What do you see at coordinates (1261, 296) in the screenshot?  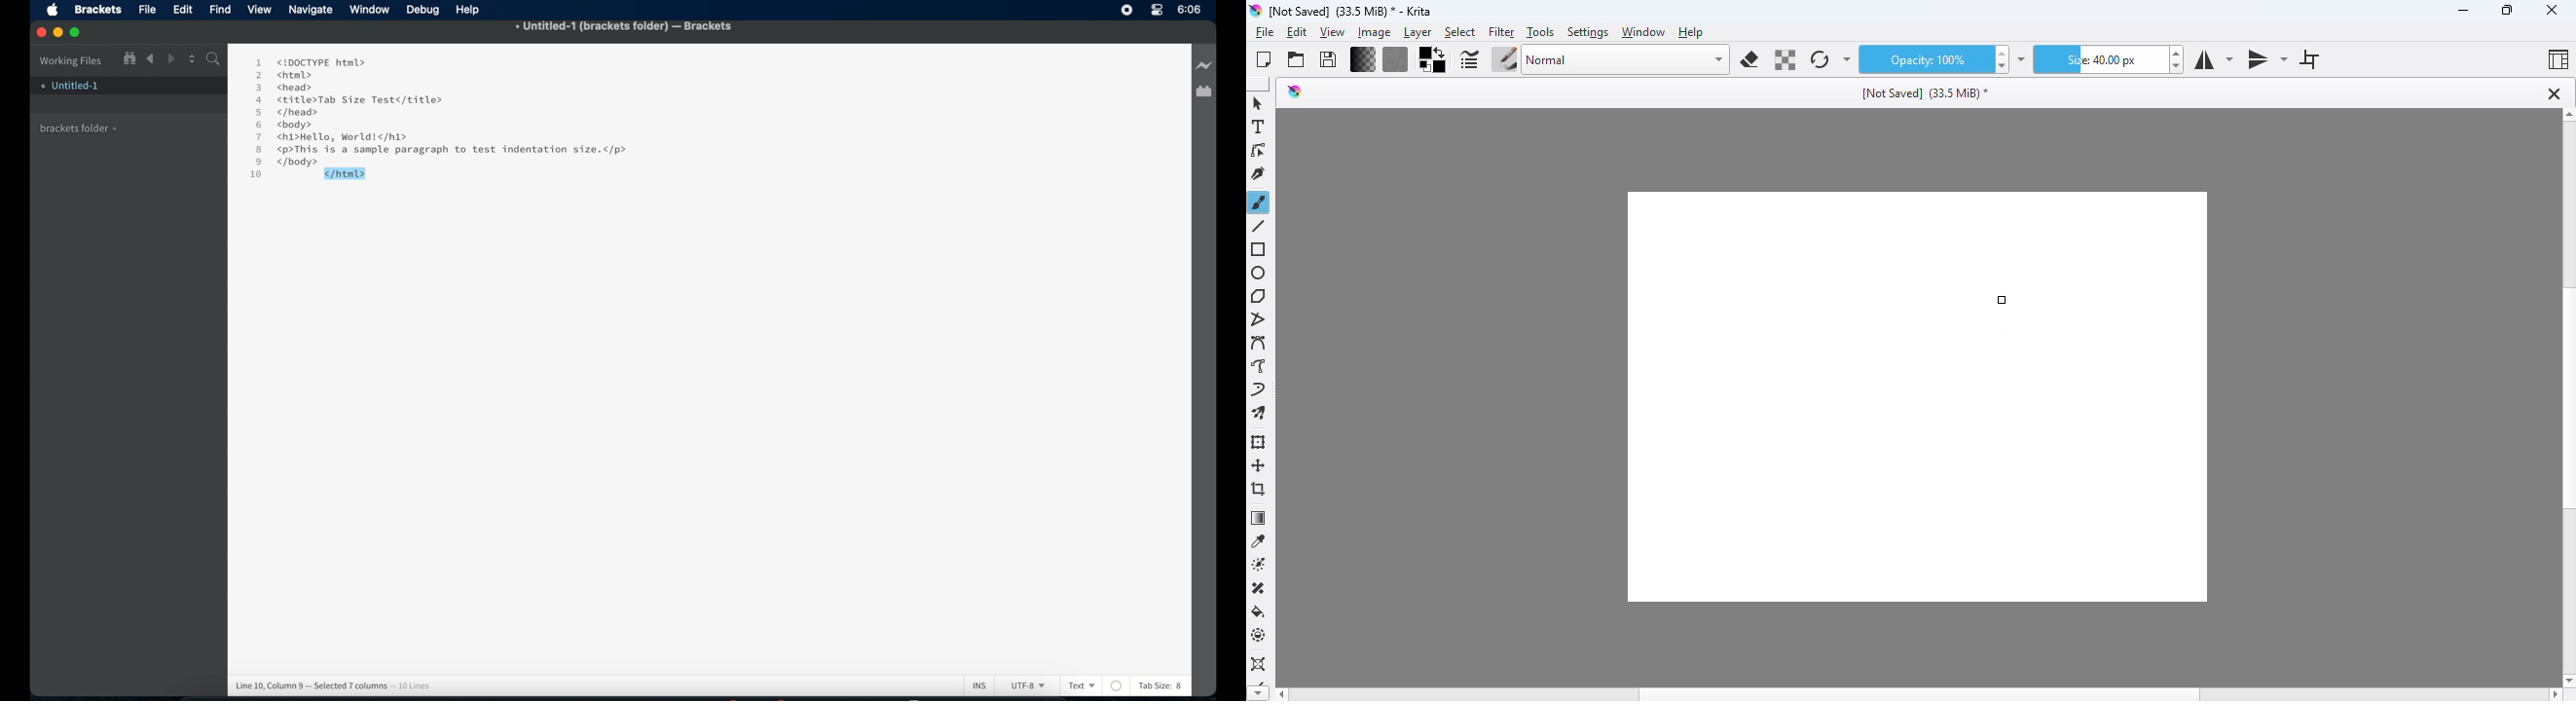 I see `polygon tool` at bounding box center [1261, 296].